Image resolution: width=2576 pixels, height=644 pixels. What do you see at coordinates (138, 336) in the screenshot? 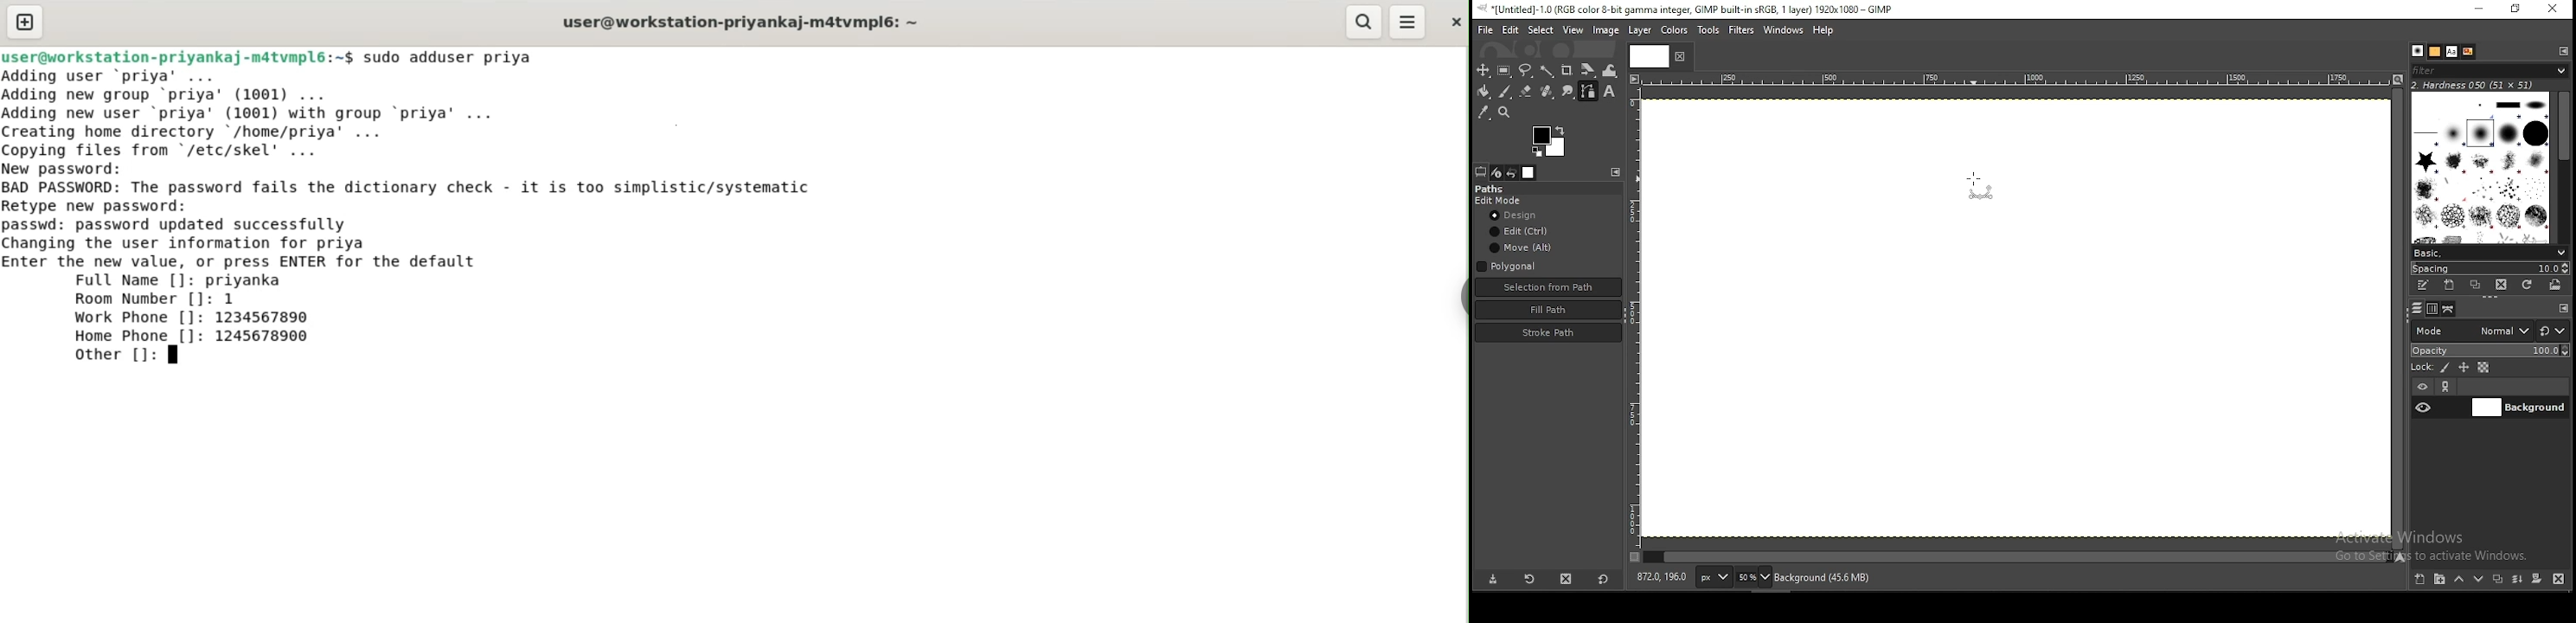
I see `home phone []:` at bounding box center [138, 336].